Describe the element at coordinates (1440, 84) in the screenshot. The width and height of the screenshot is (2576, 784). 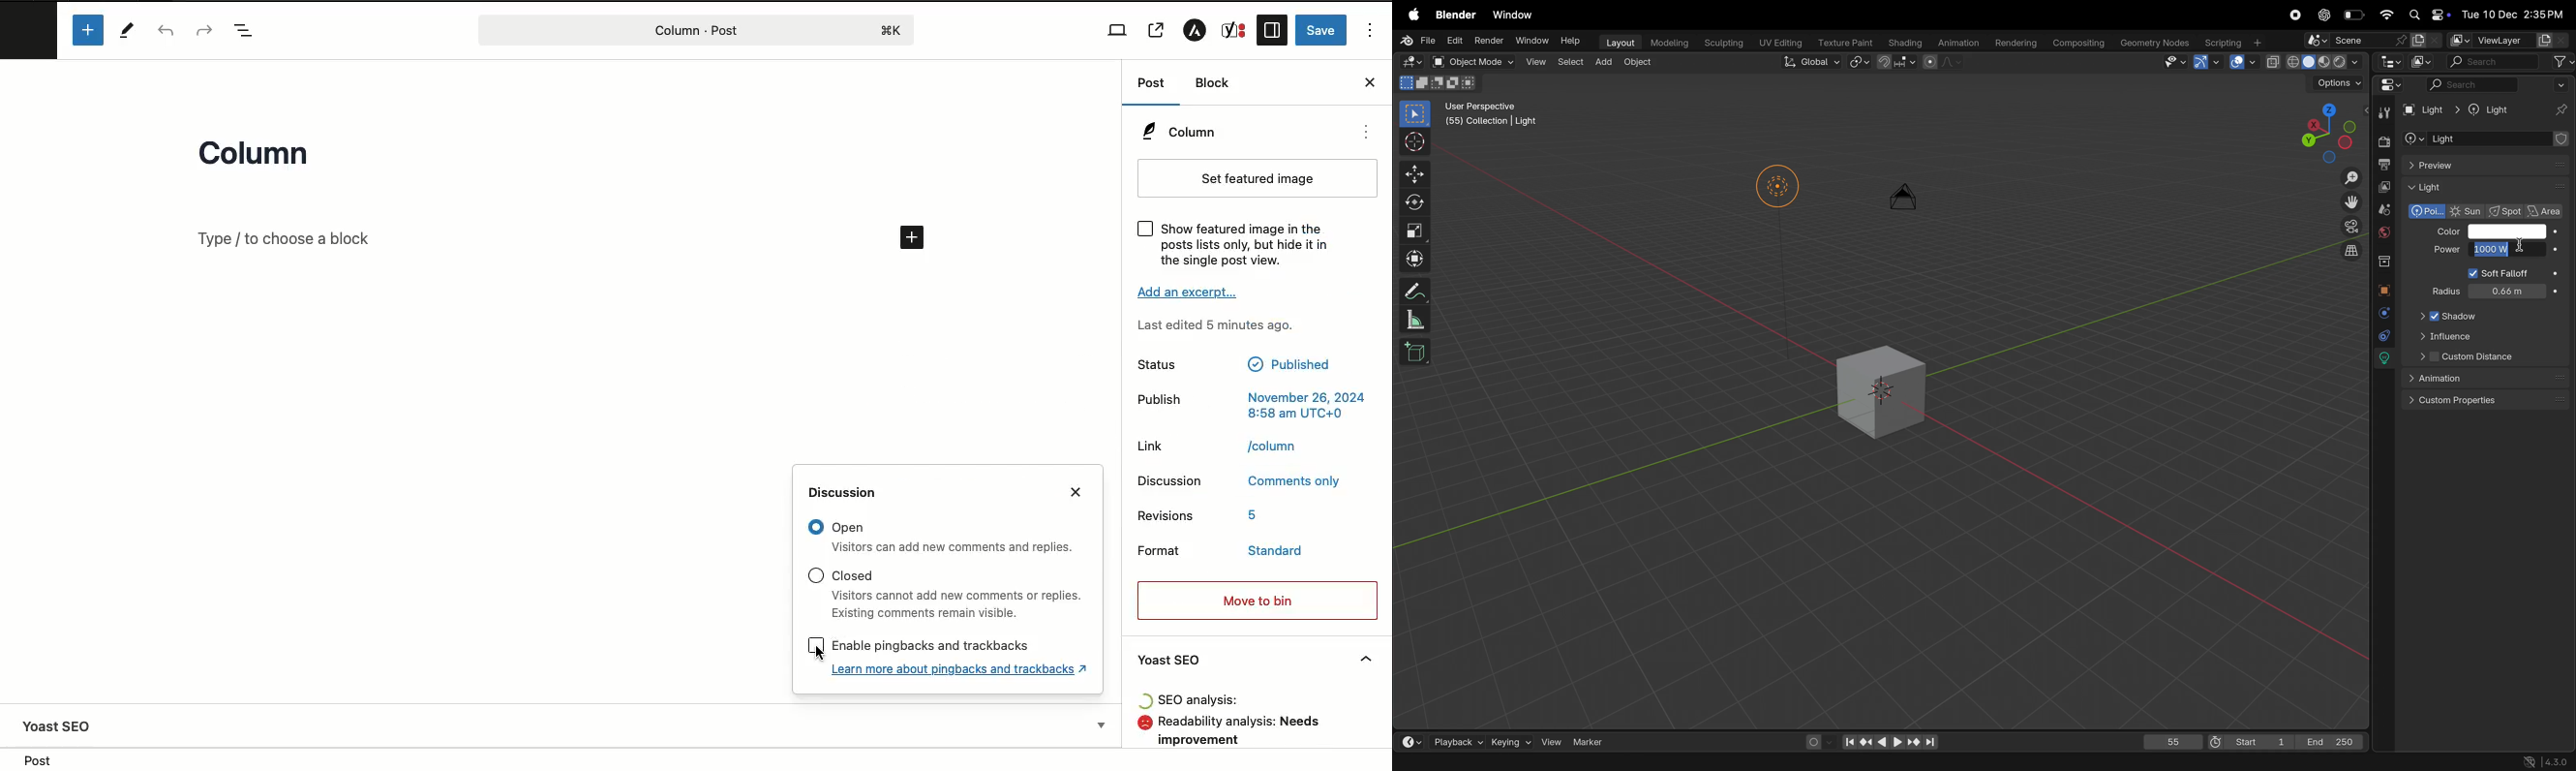
I see `modes` at that location.